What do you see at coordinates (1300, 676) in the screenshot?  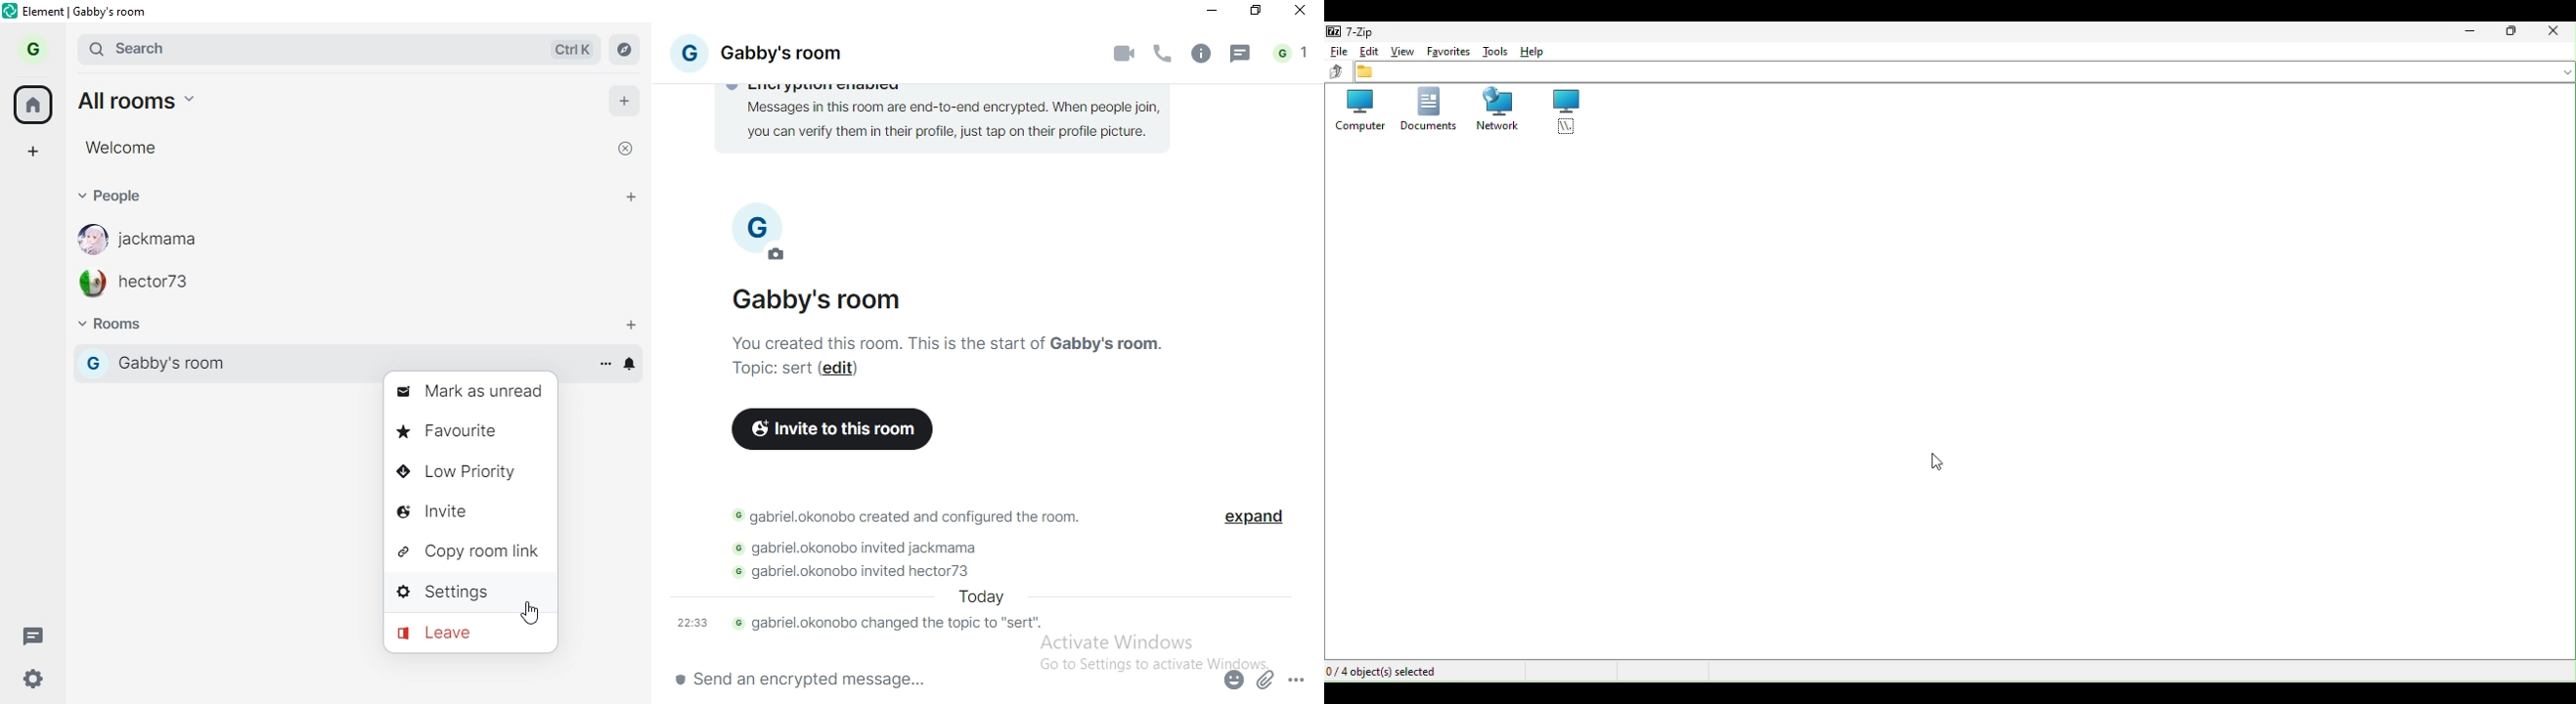 I see `options` at bounding box center [1300, 676].